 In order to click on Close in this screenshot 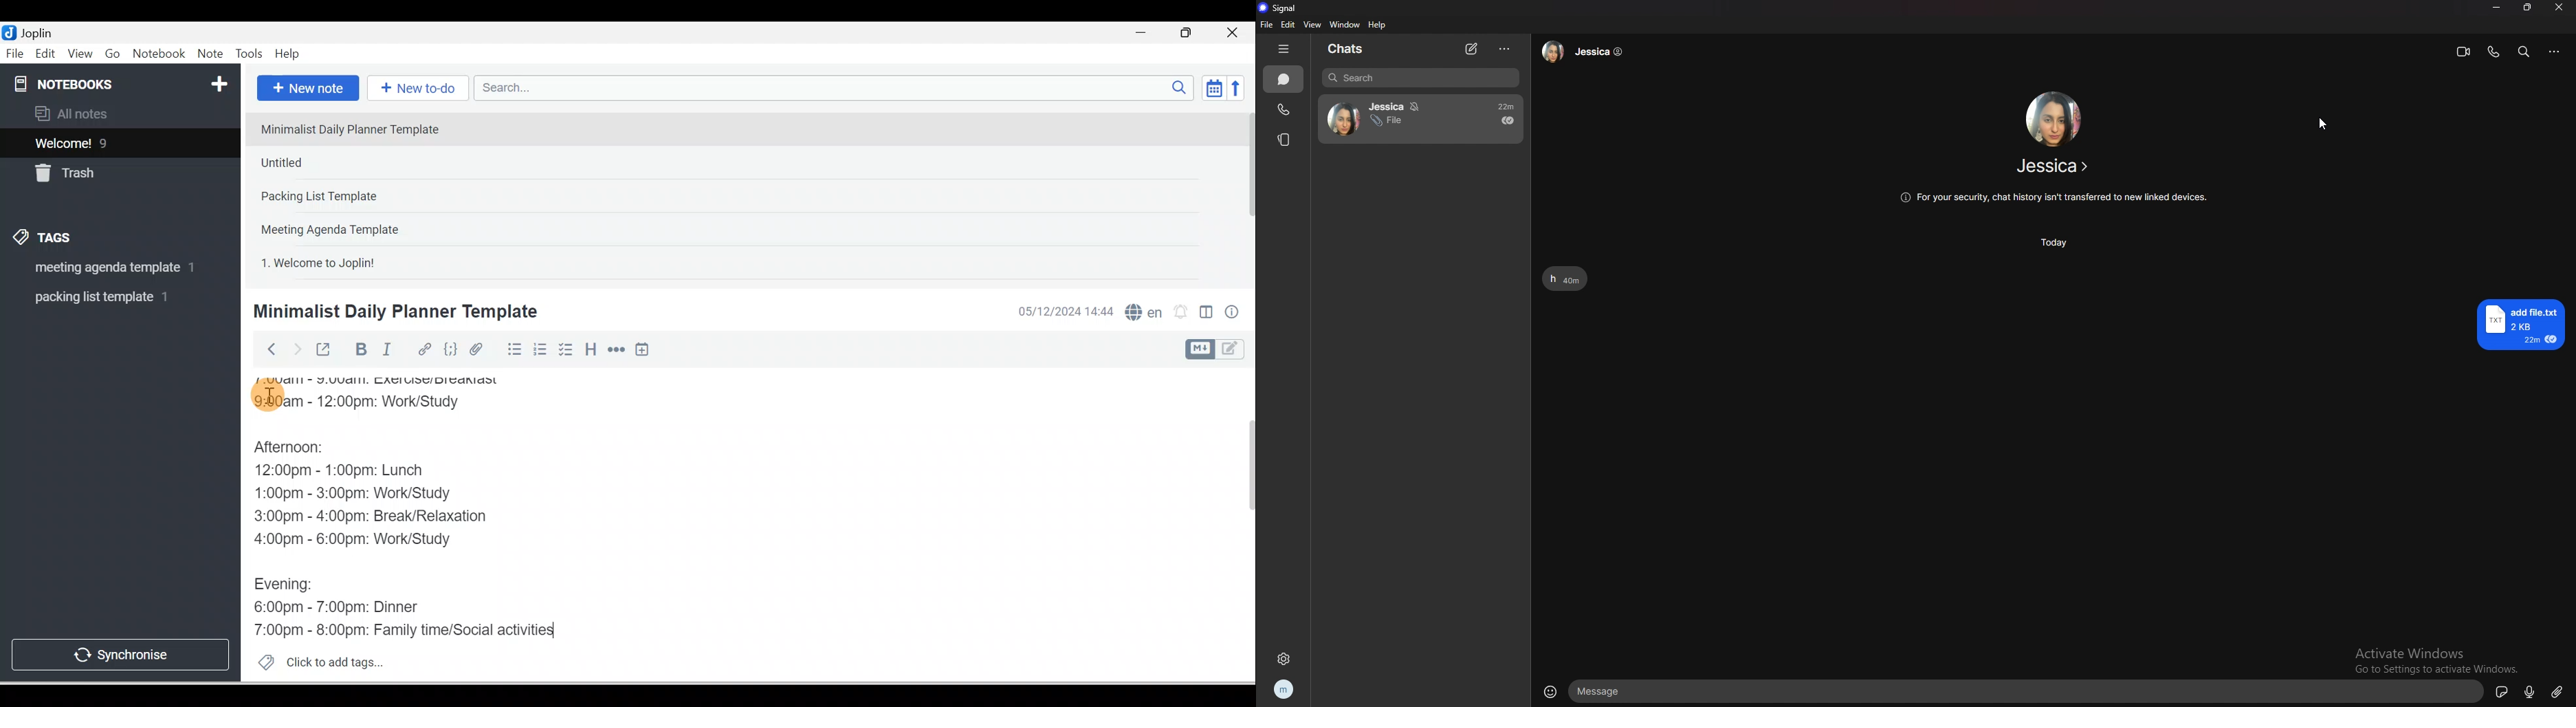, I will do `click(1236, 33)`.